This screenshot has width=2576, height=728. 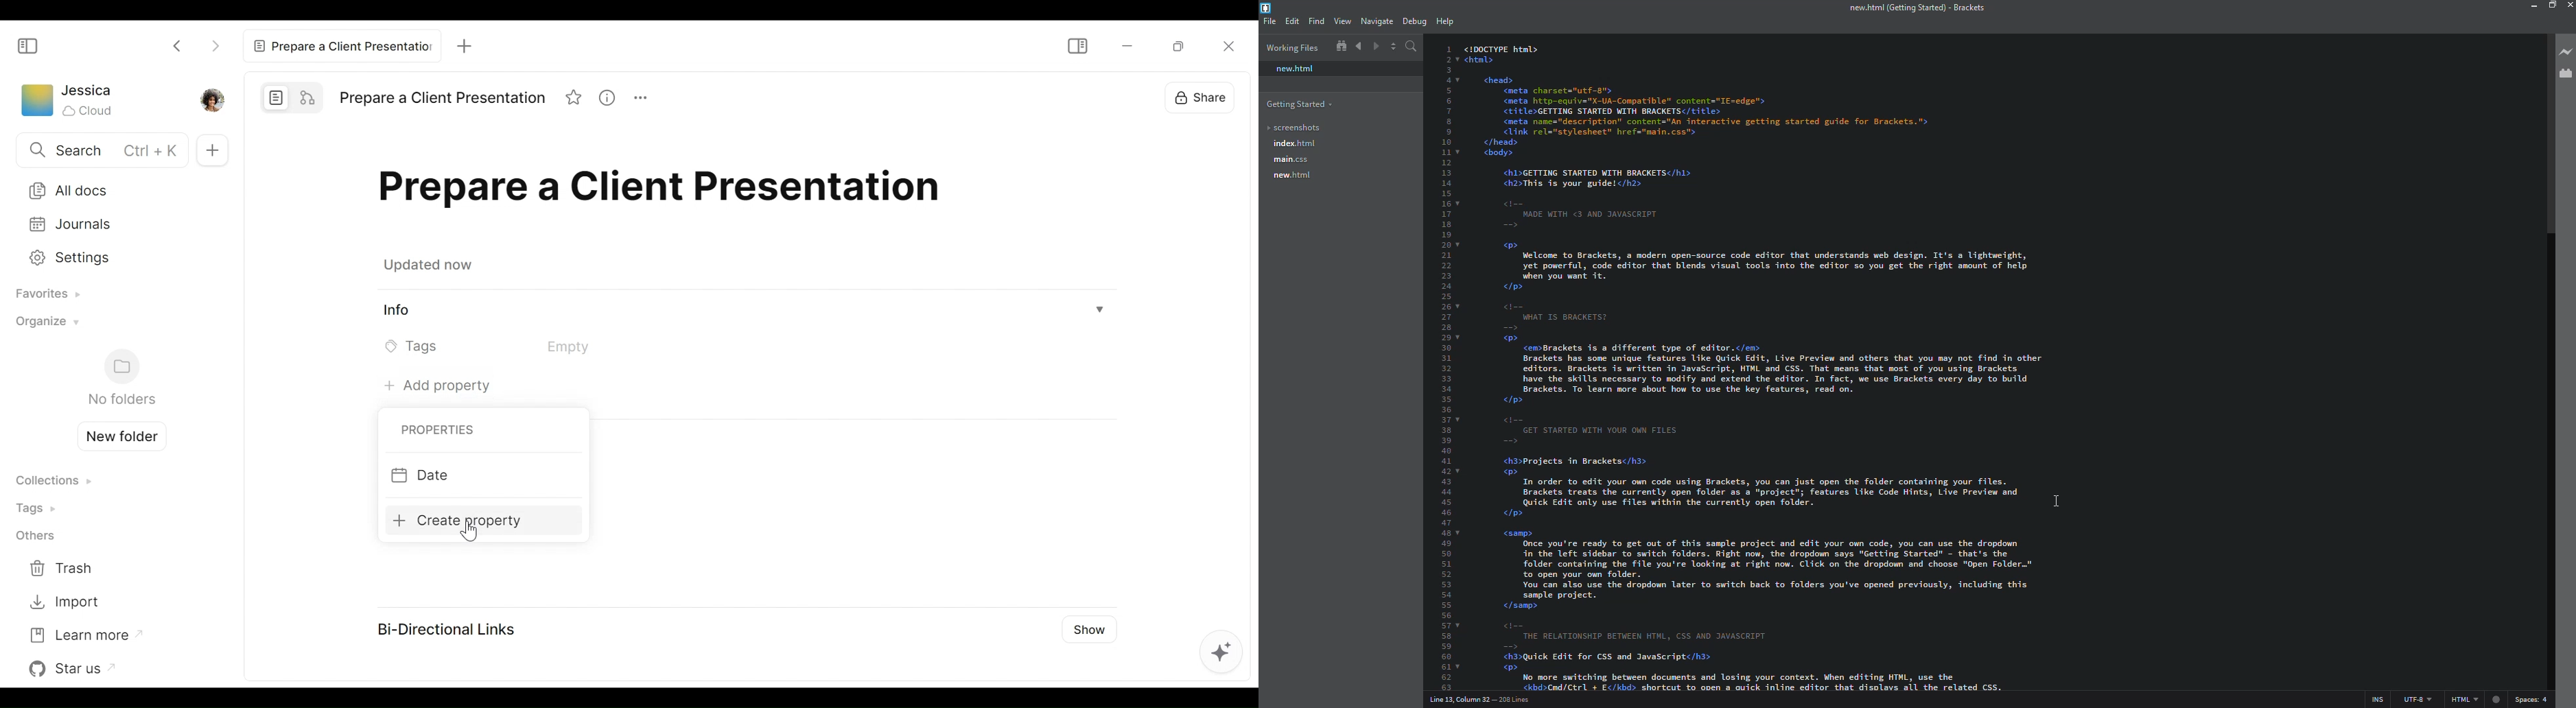 What do you see at coordinates (2477, 699) in the screenshot?
I see `html` at bounding box center [2477, 699].